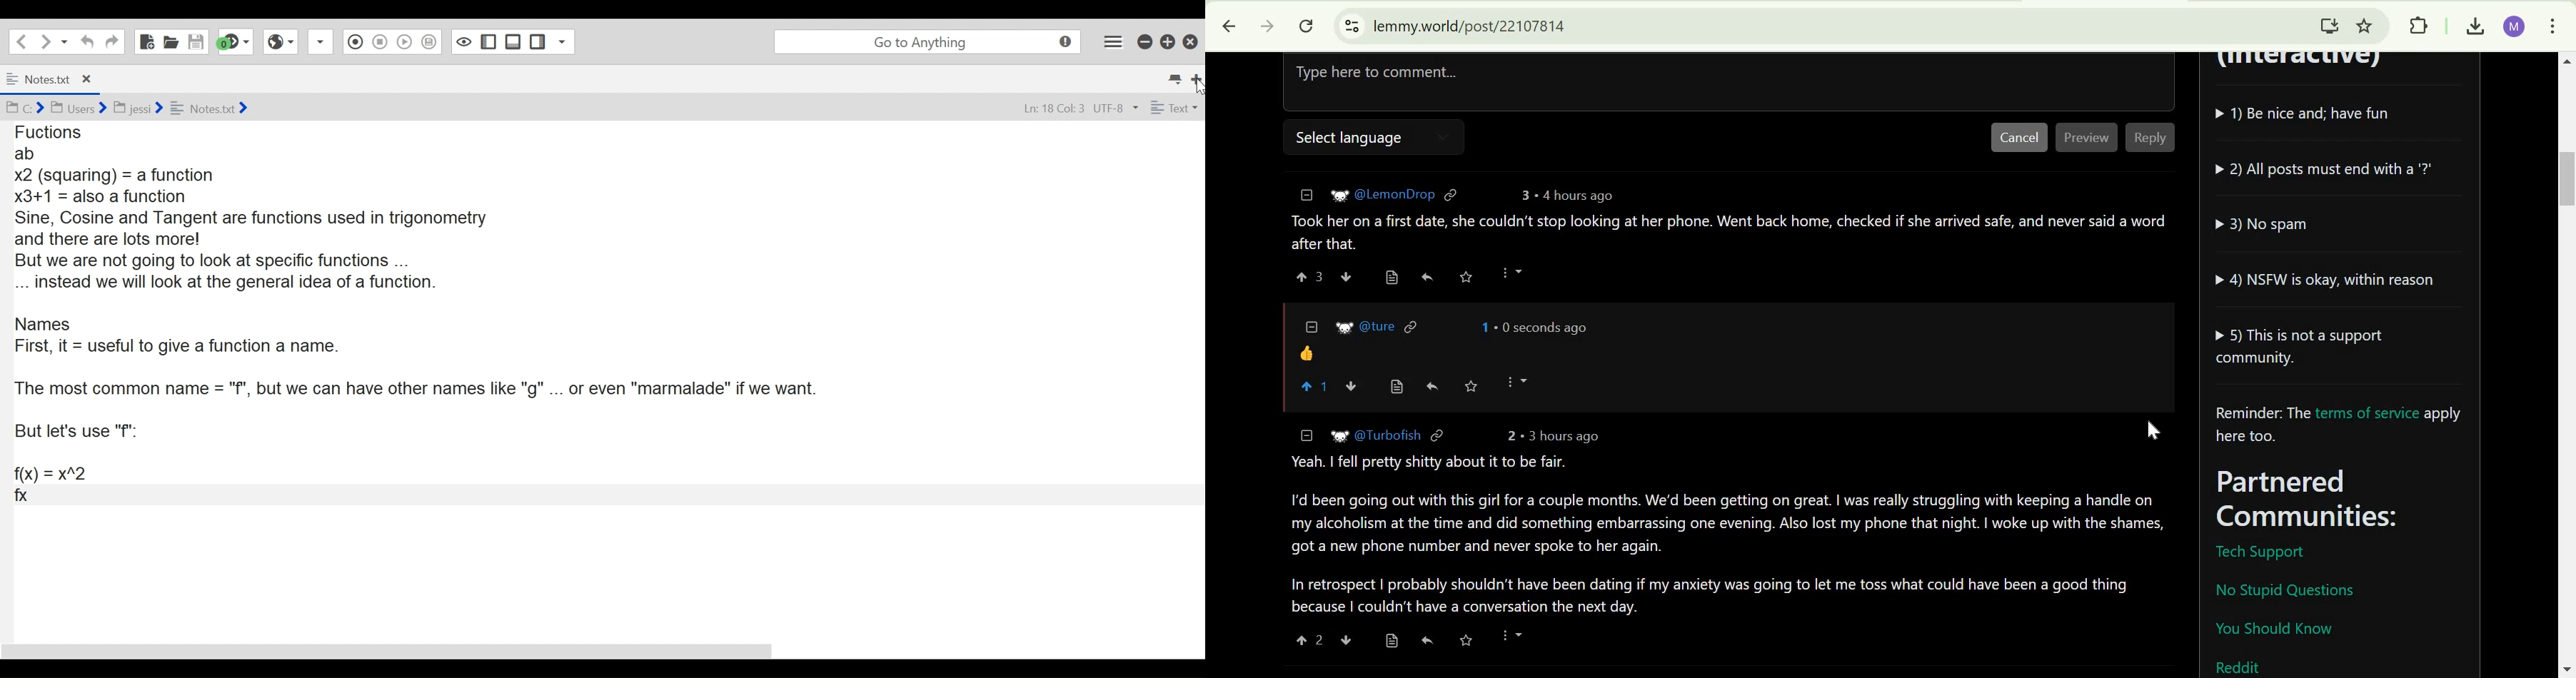 Image resolution: width=2576 pixels, height=700 pixels. Describe the element at coordinates (2155, 431) in the screenshot. I see `cursor` at that location.